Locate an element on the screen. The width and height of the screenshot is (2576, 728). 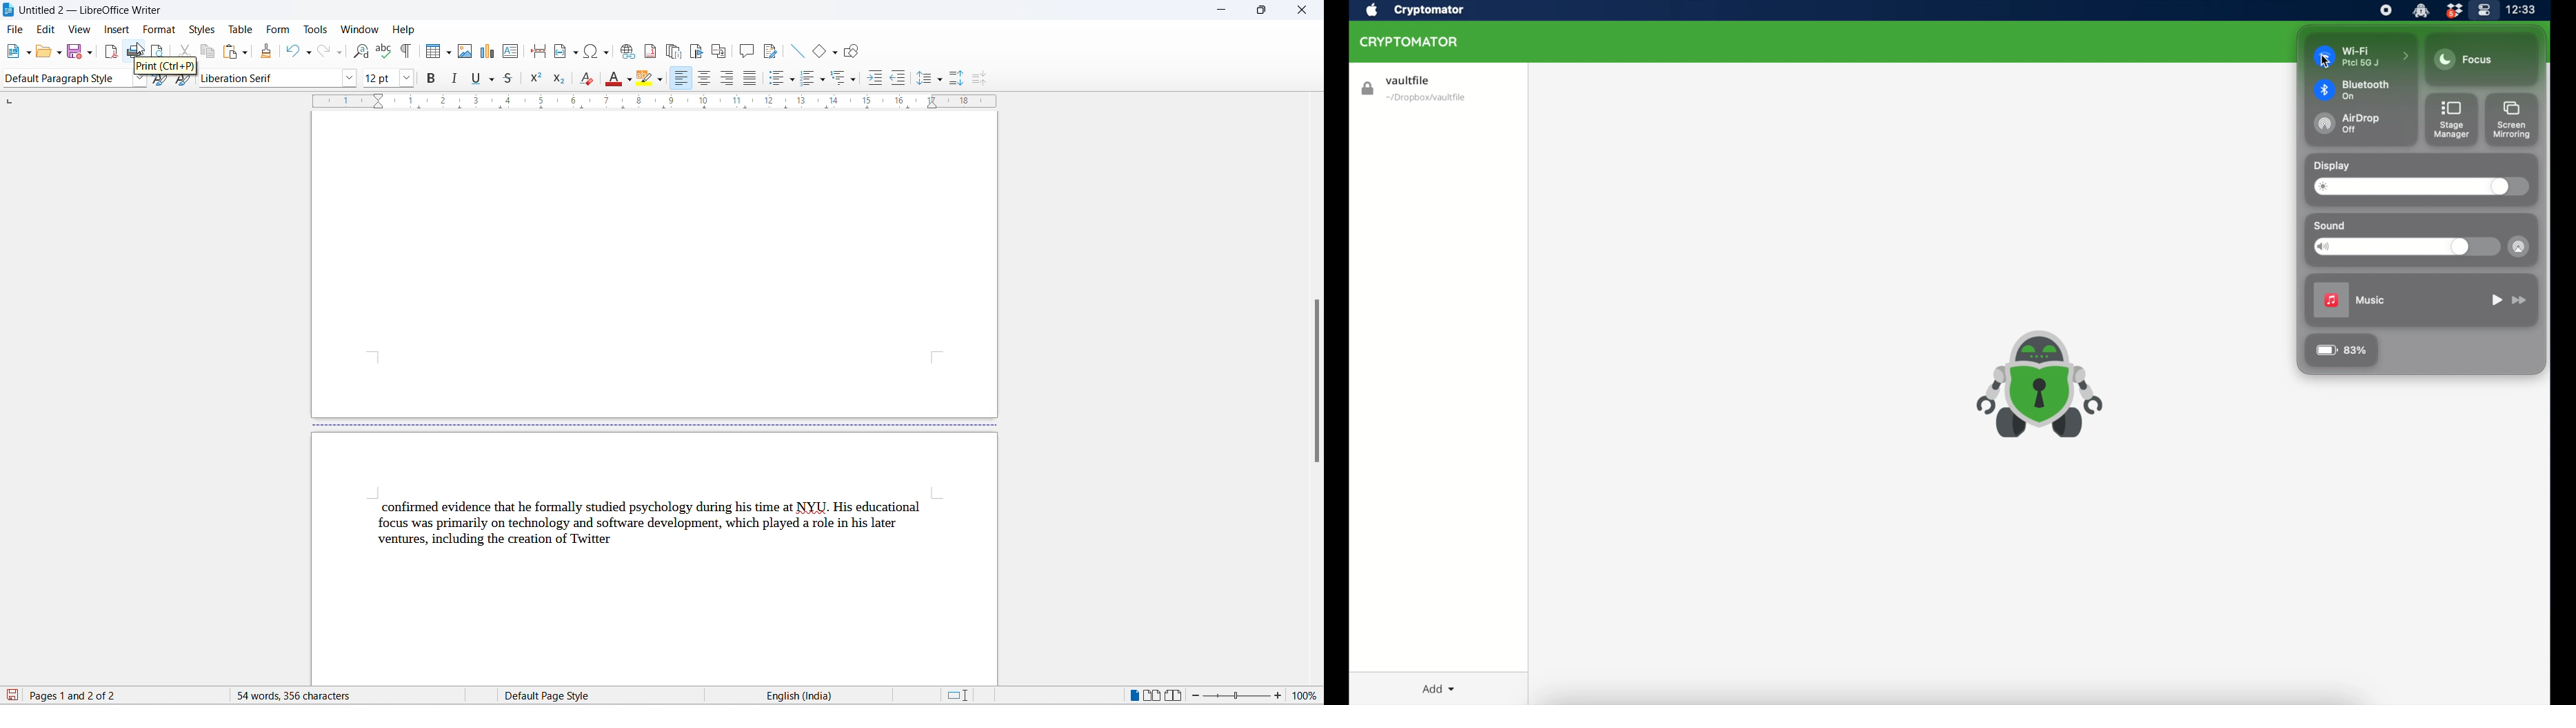
text align center is located at coordinates (702, 77).